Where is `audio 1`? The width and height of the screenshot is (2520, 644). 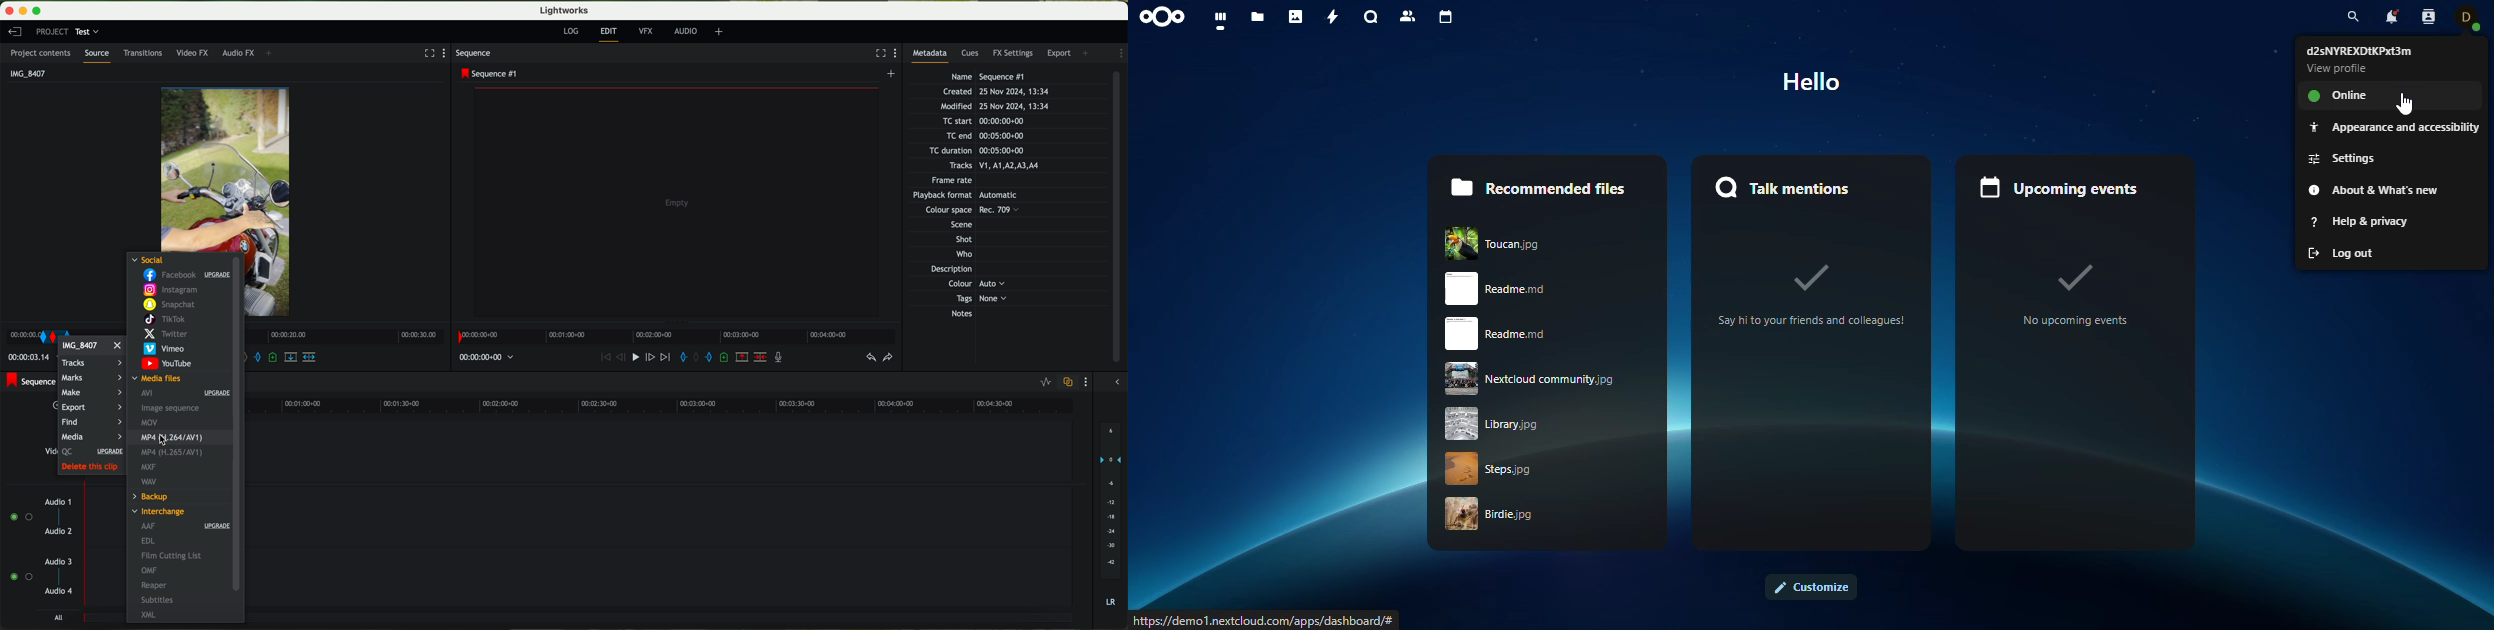 audio 1 is located at coordinates (58, 501).